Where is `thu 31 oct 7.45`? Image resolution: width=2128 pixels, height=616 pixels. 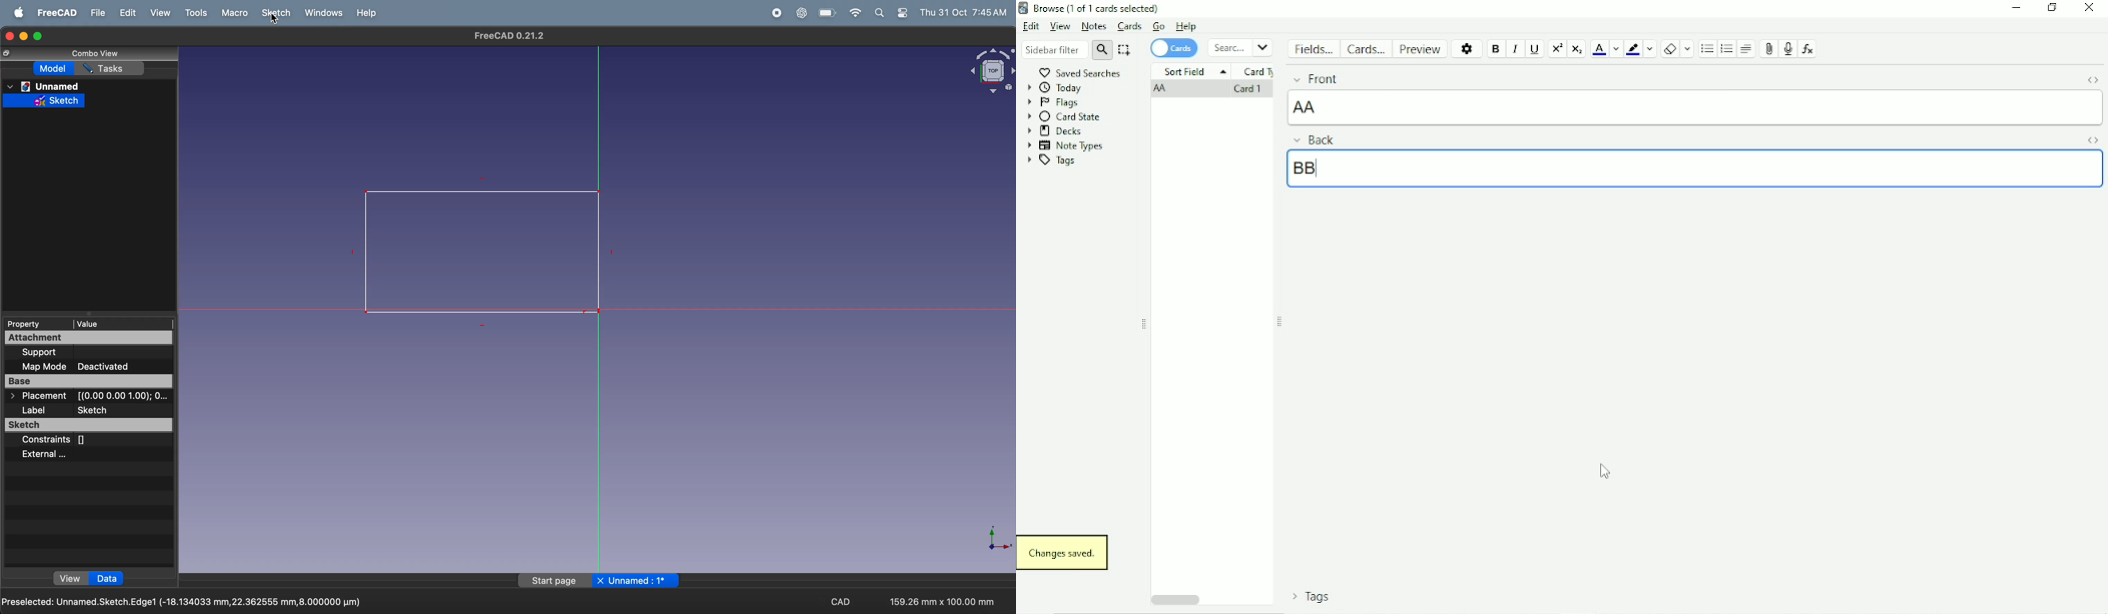
thu 31 oct 7.45 is located at coordinates (964, 12).